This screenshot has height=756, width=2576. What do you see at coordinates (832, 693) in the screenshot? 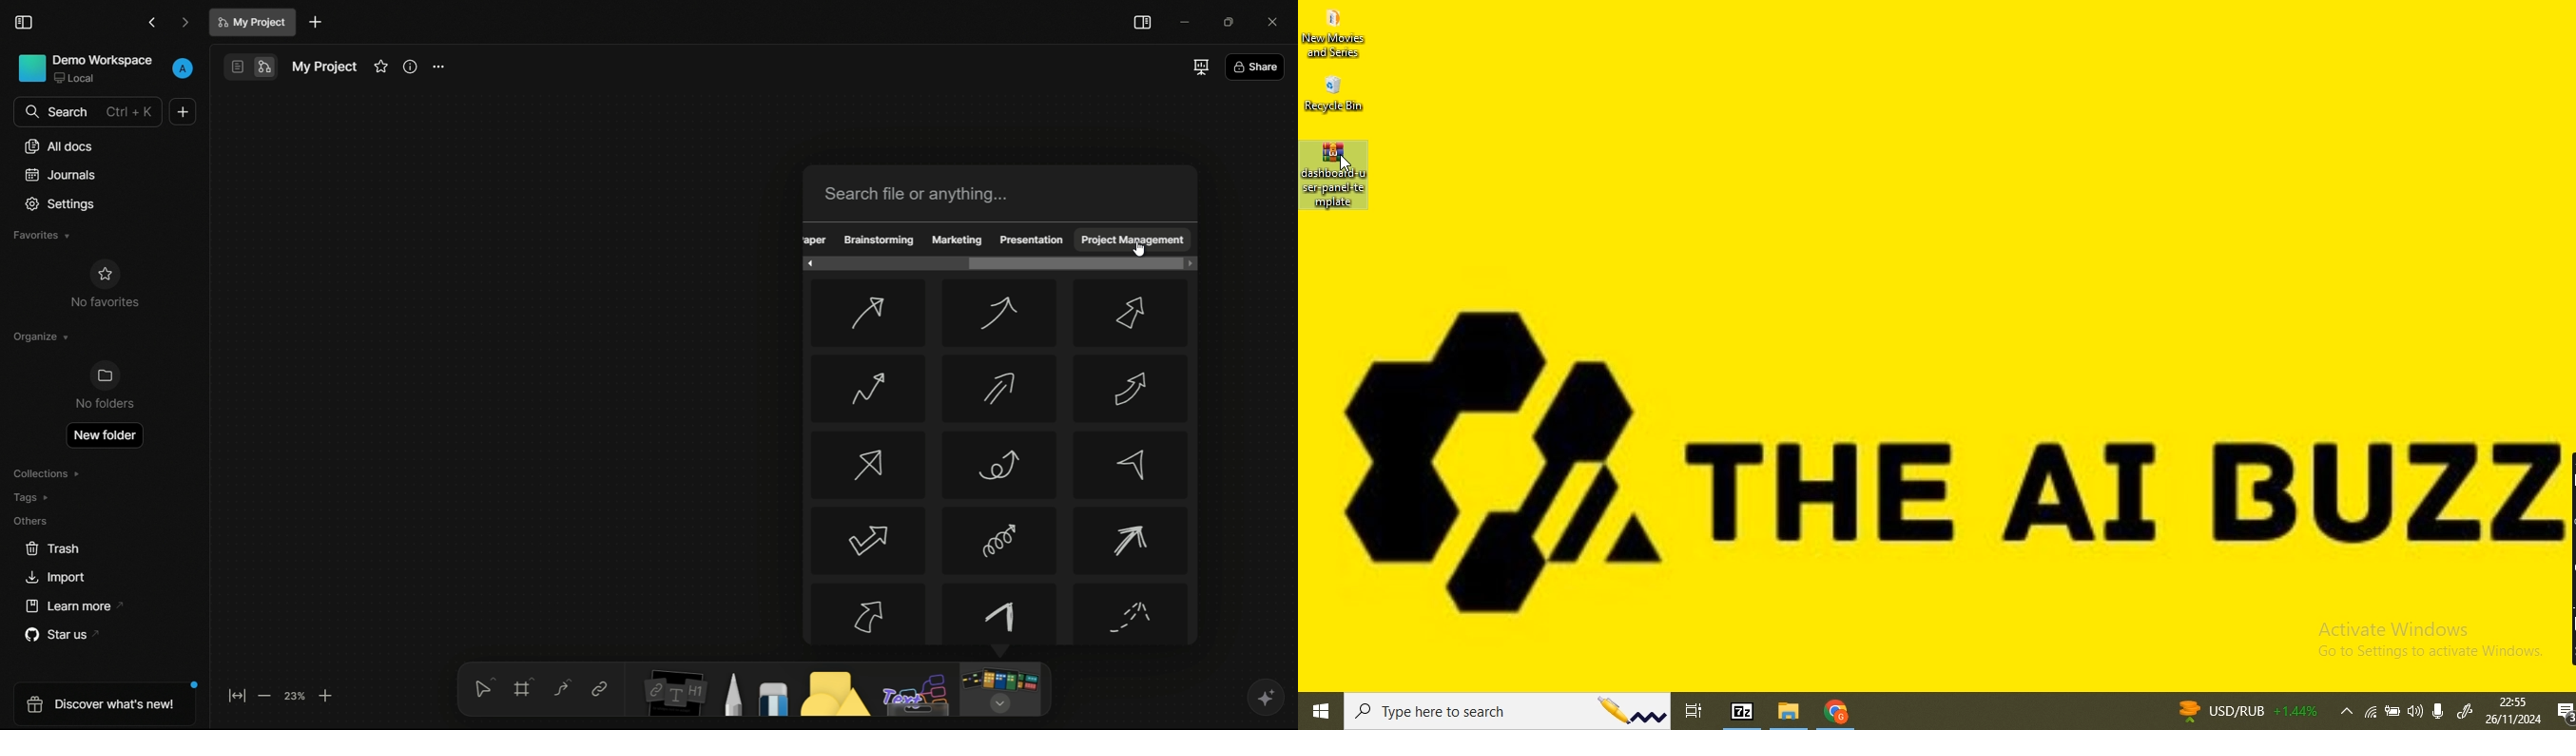
I see `shapes` at bounding box center [832, 693].